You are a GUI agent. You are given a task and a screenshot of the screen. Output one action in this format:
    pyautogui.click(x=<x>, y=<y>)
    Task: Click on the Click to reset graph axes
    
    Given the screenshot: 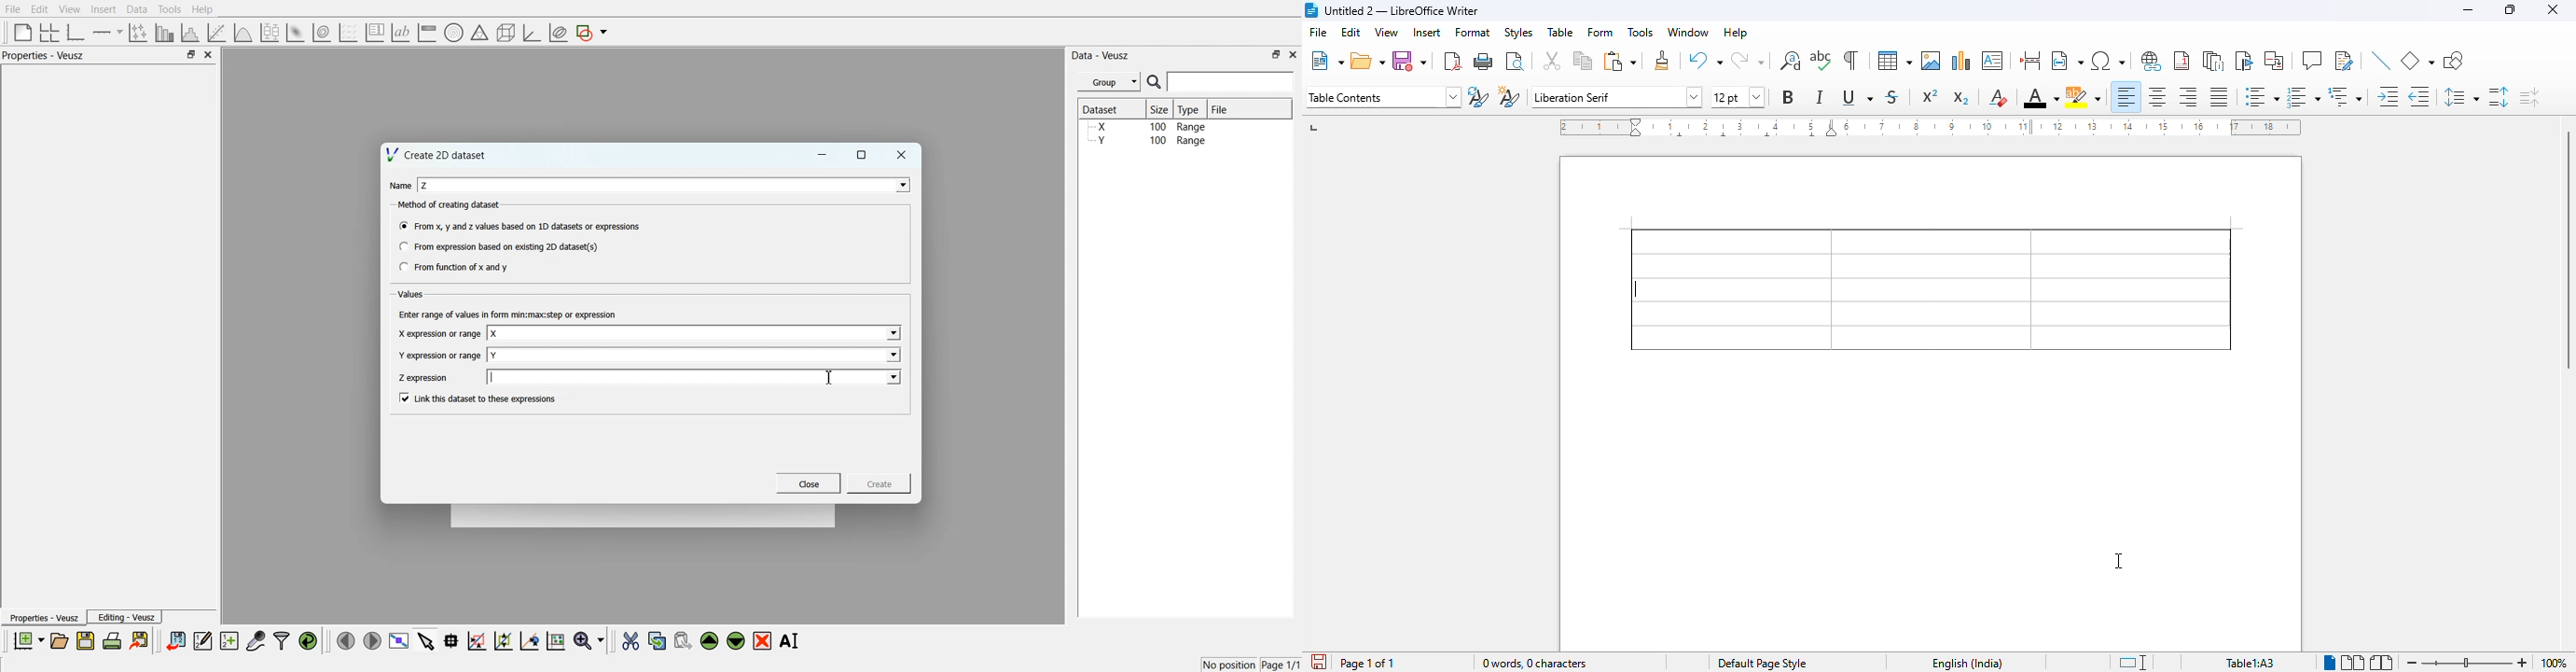 What is the action you would take?
    pyautogui.click(x=556, y=639)
    